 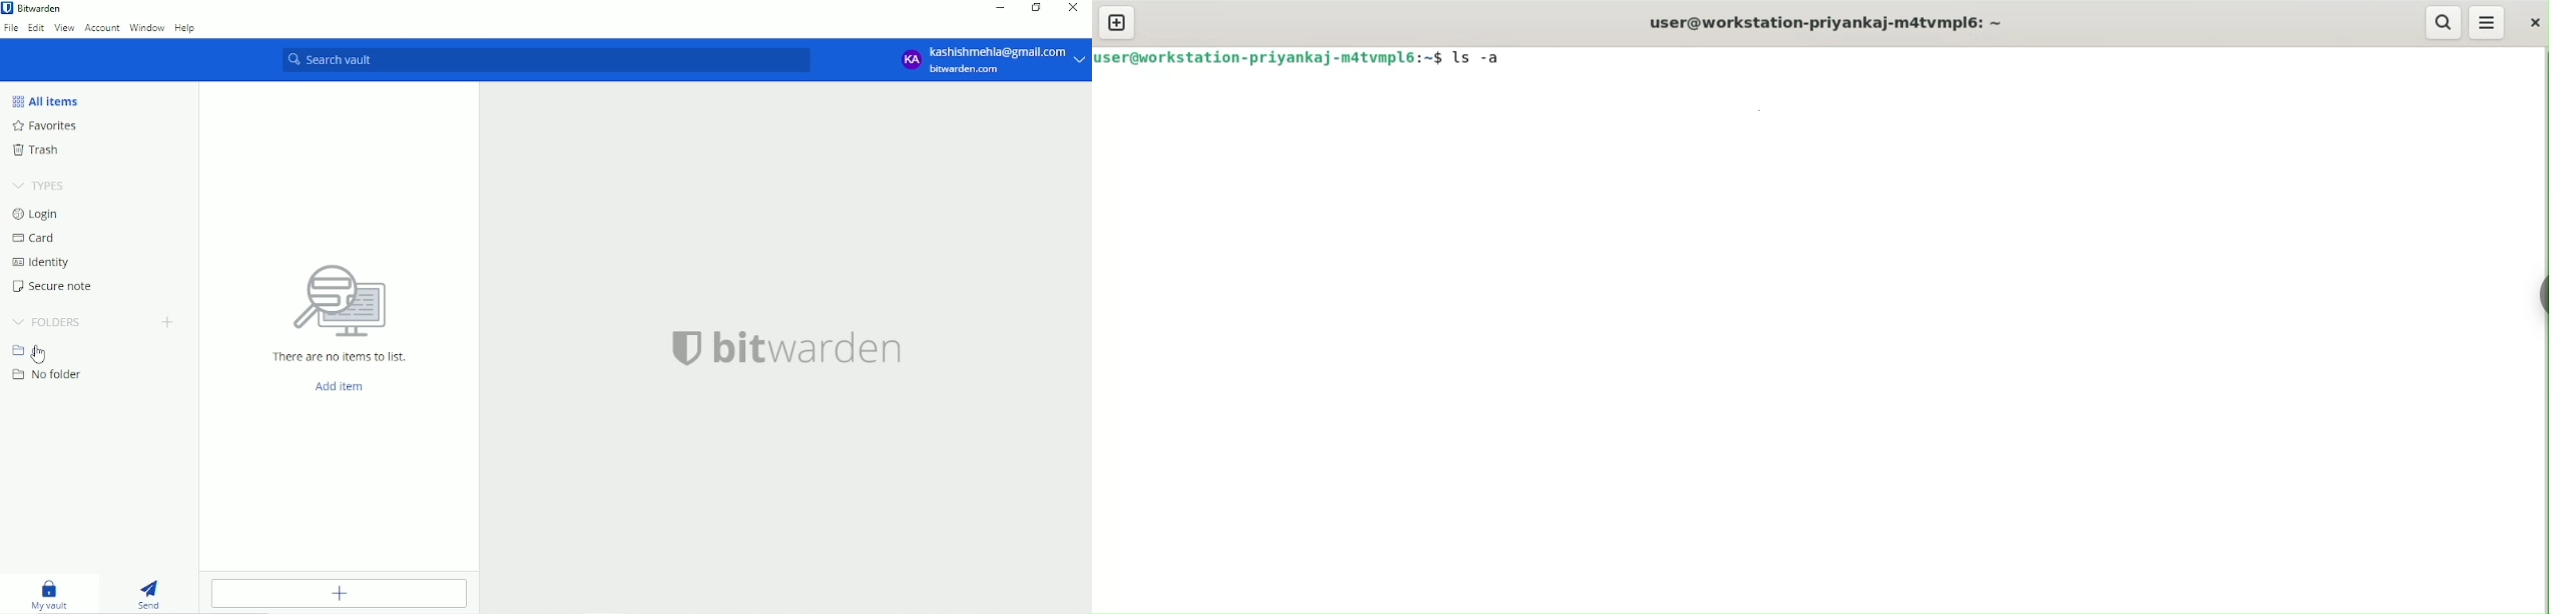 I want to click on Folders, so click(x=46, y=322).